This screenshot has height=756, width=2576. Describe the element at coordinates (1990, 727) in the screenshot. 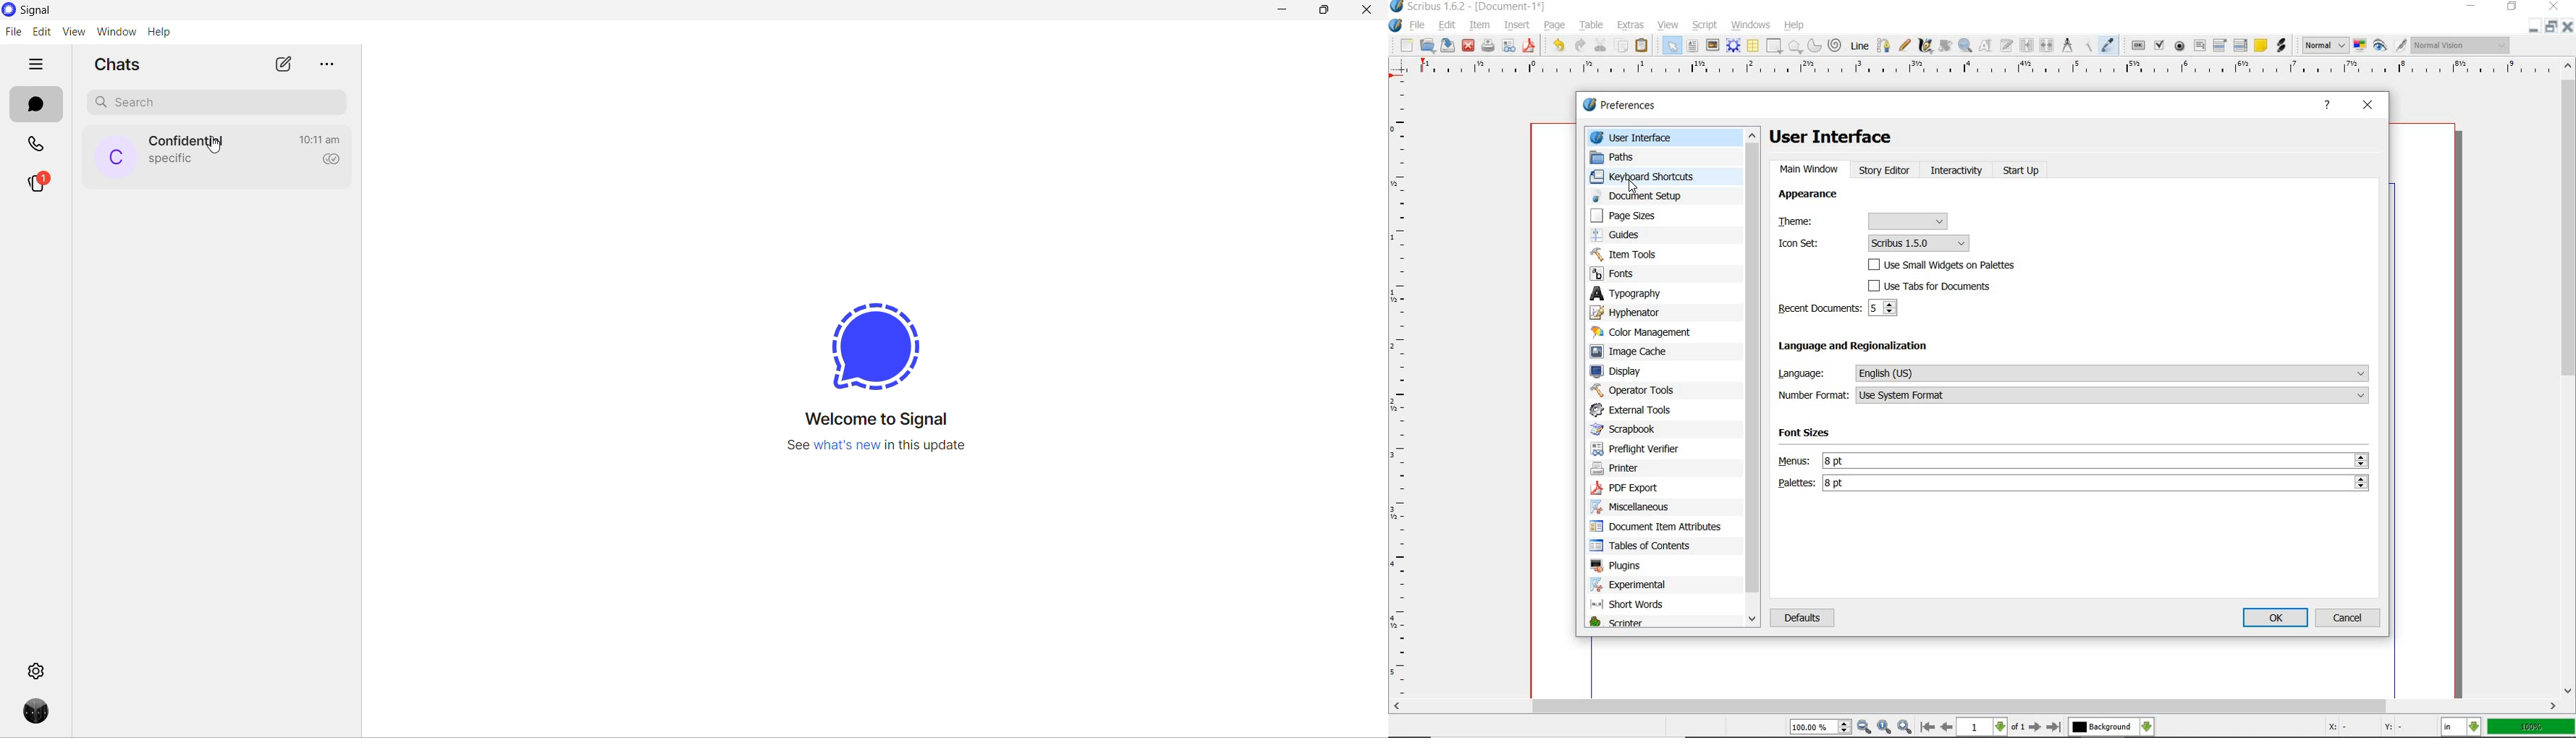

I see `move to next or previous page` at that location.